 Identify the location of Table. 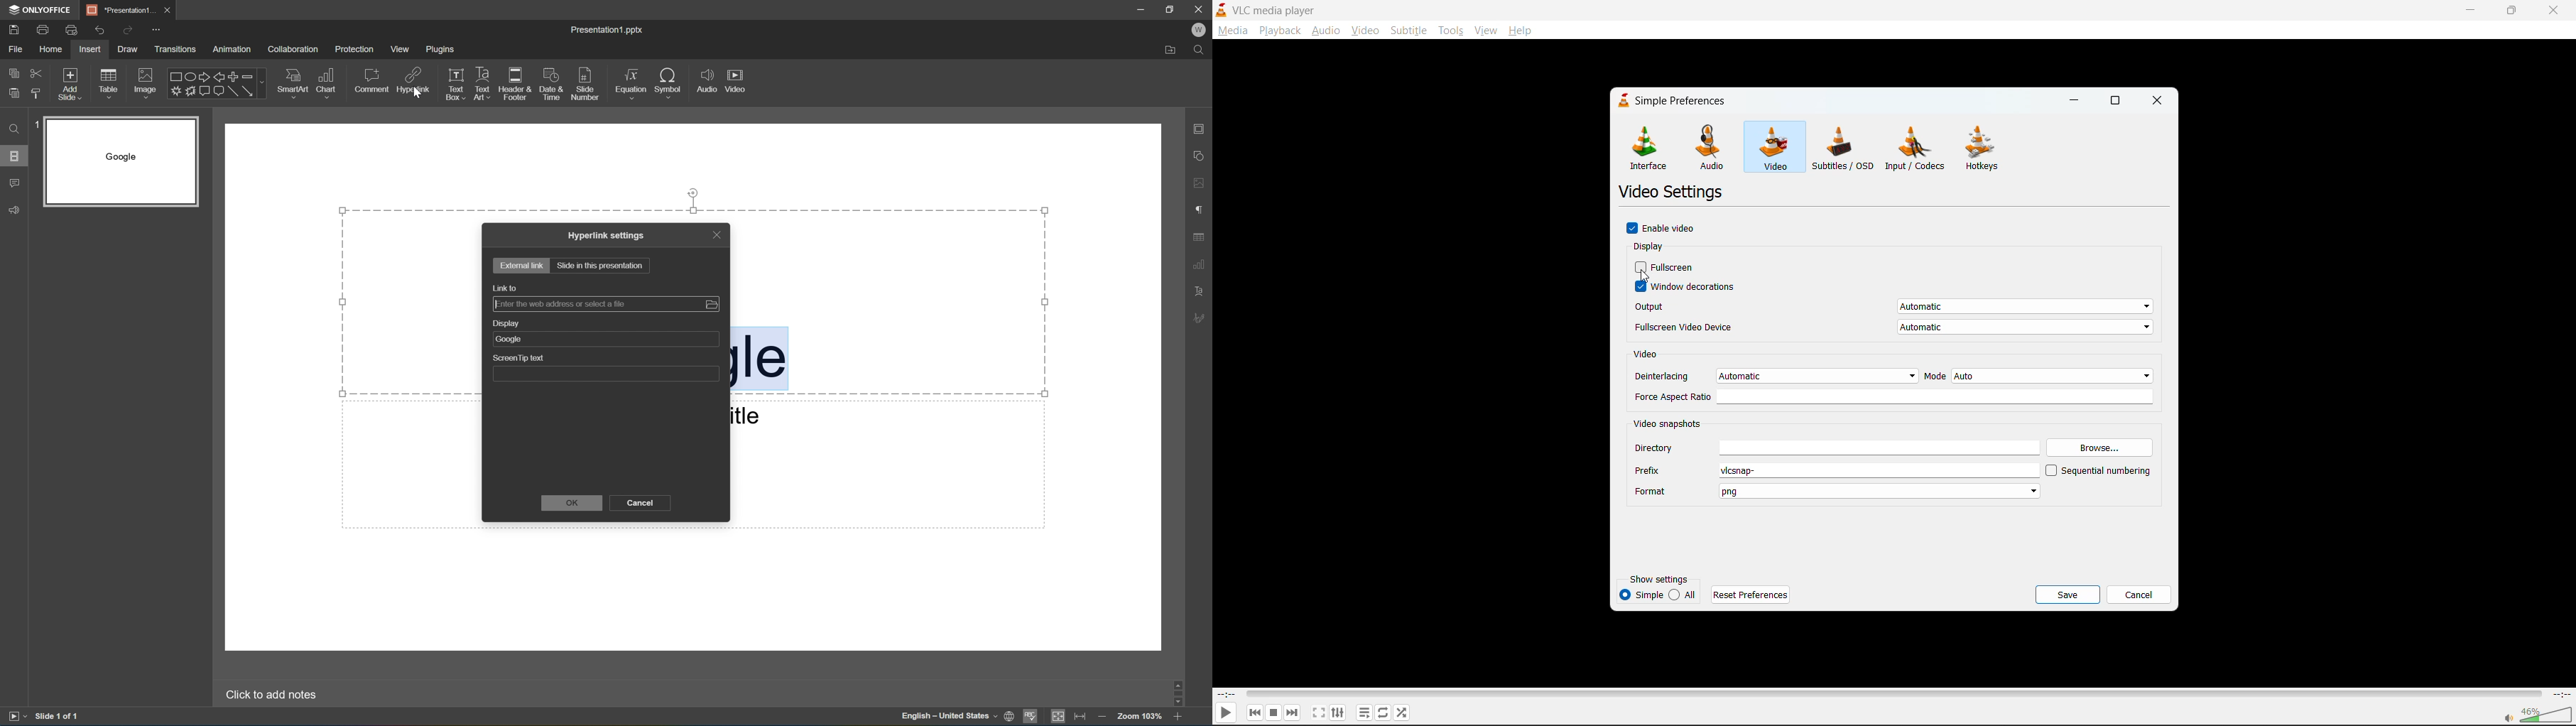
(110, 85).